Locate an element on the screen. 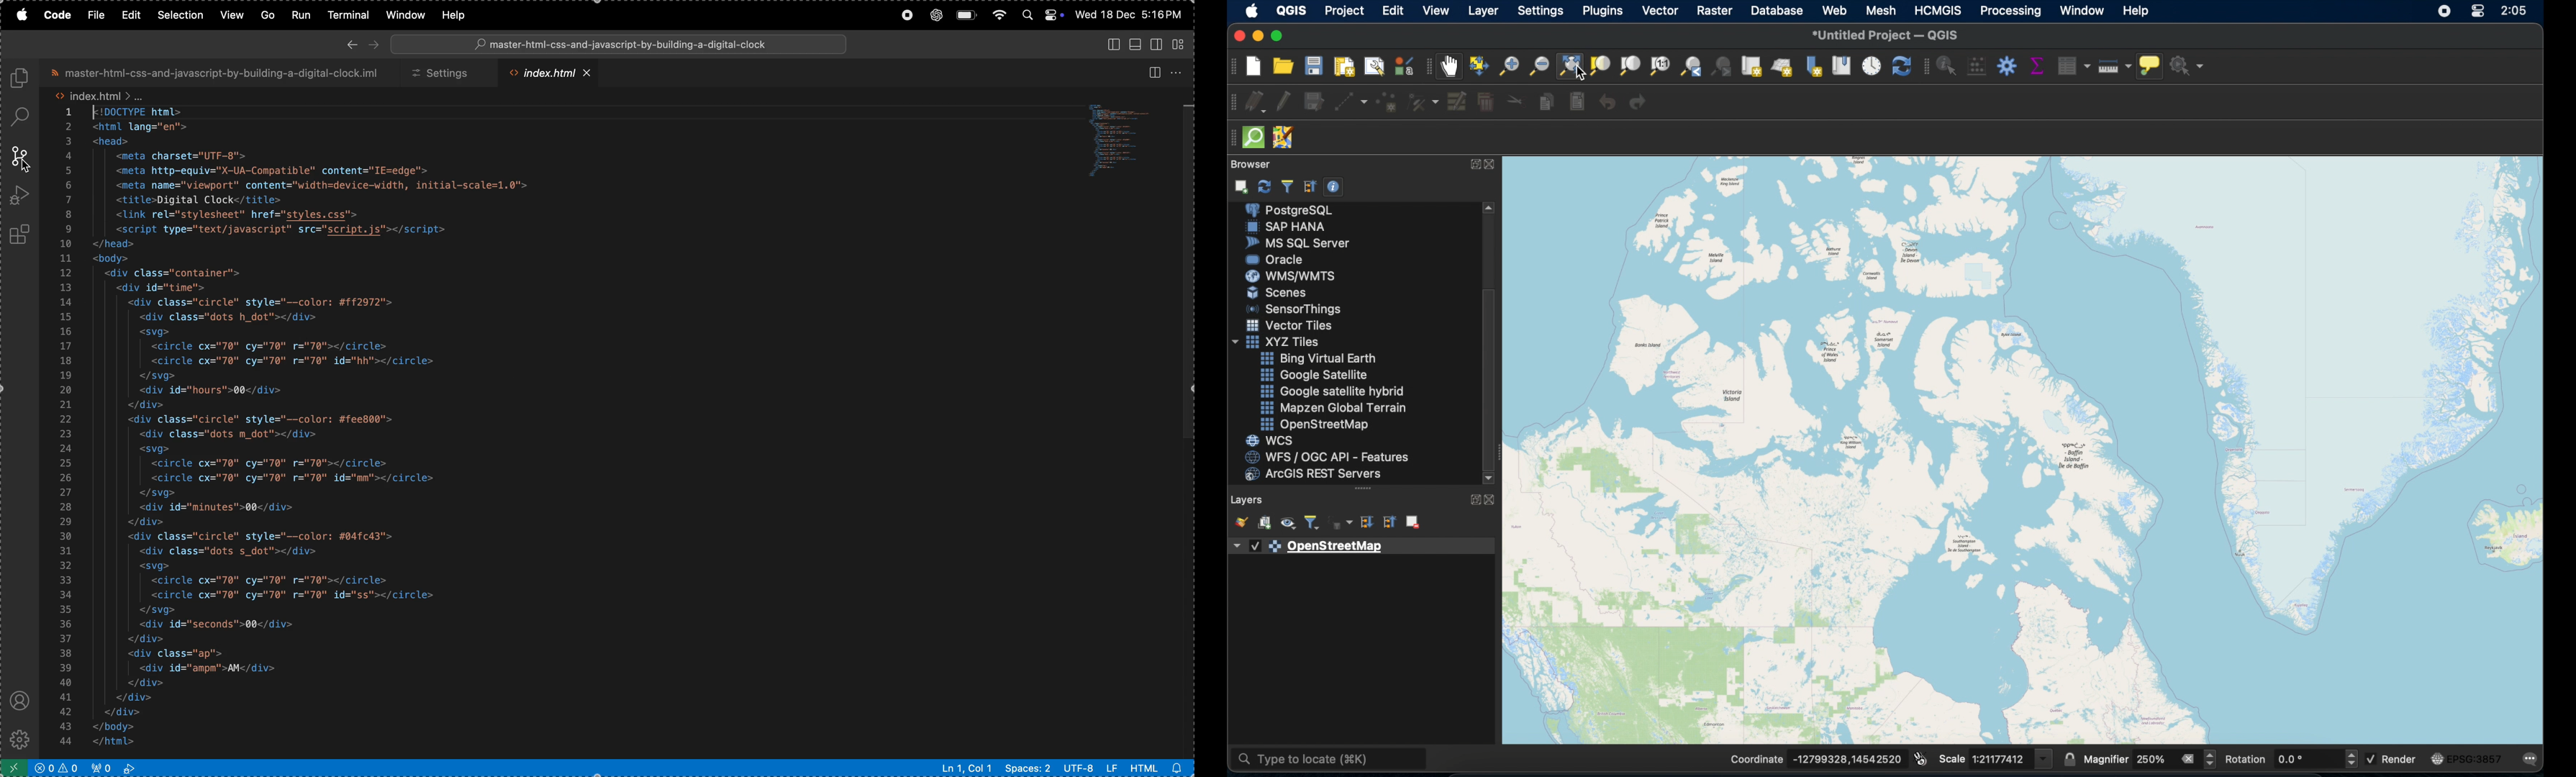 This screenshot has height=784, width=2576. expand is located at coordinates (1474, 165).